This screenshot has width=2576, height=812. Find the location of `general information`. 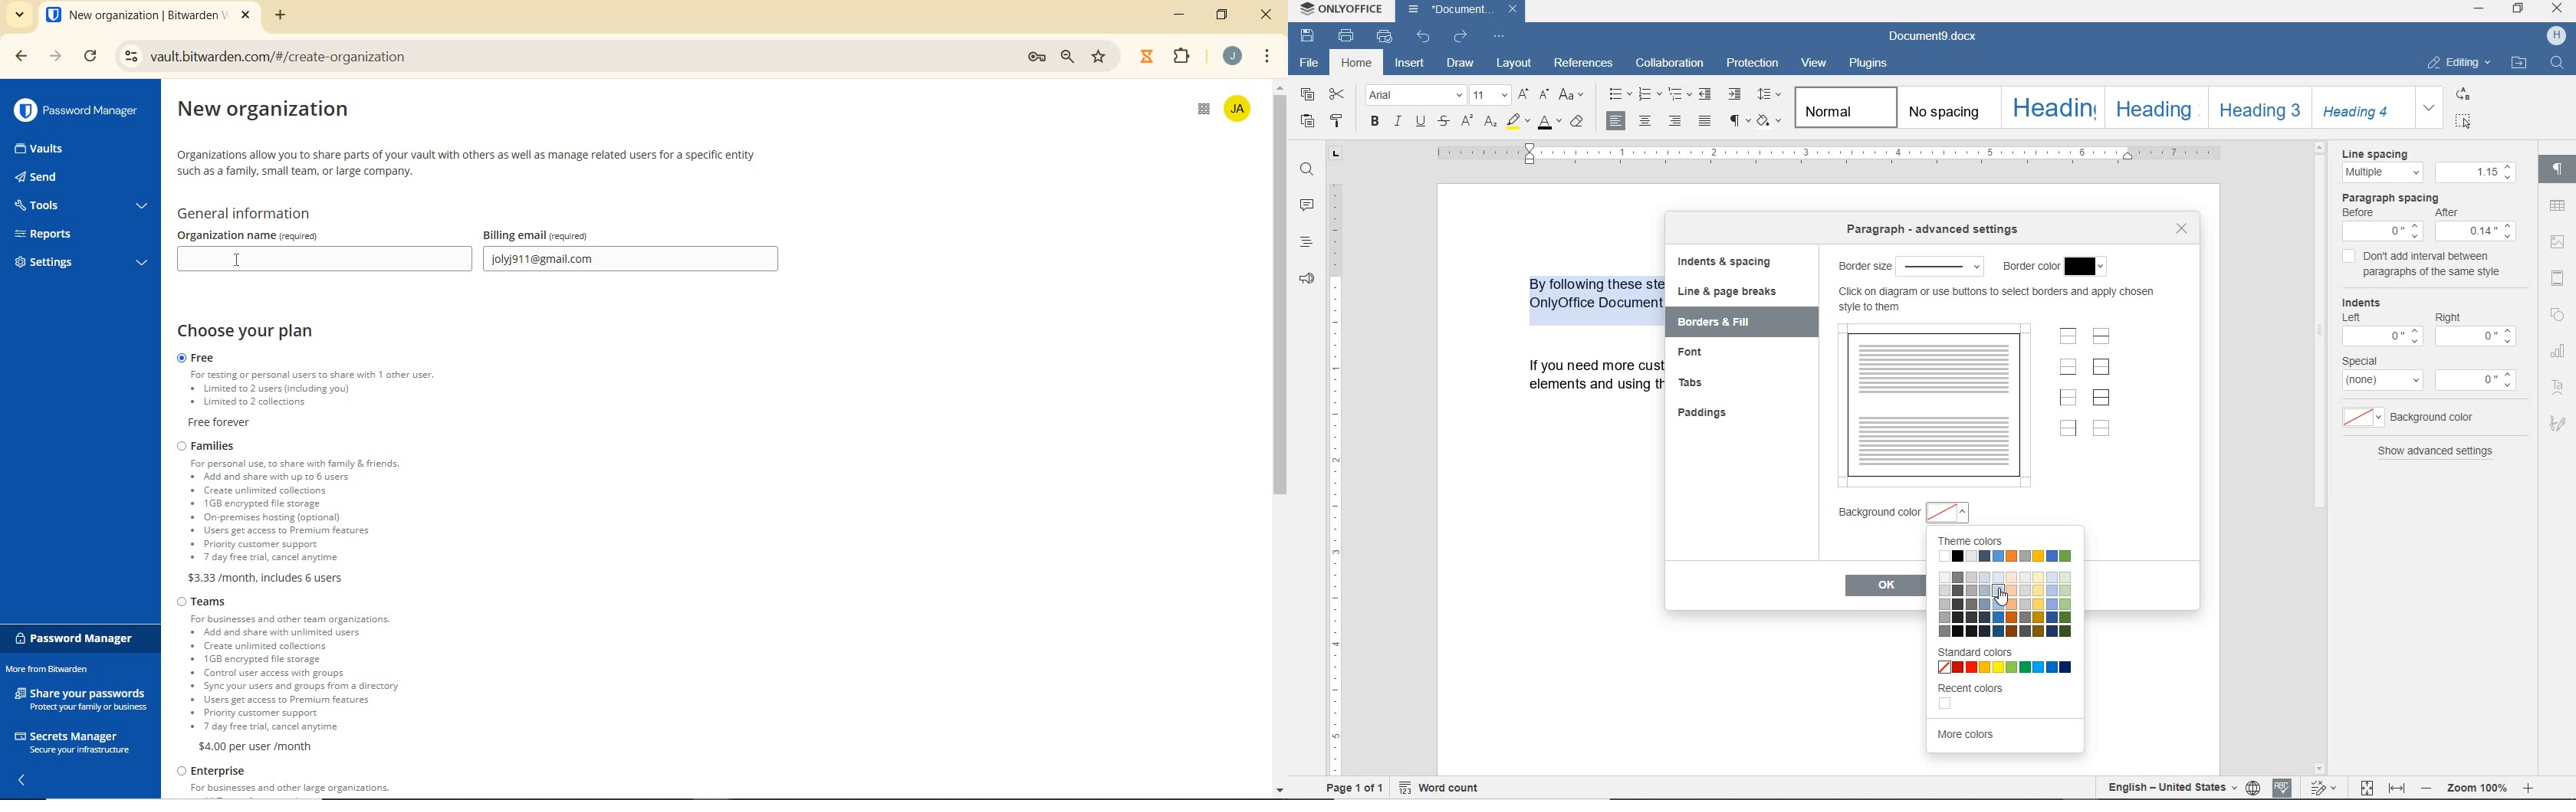

general information is located at coordinates (251, 214).